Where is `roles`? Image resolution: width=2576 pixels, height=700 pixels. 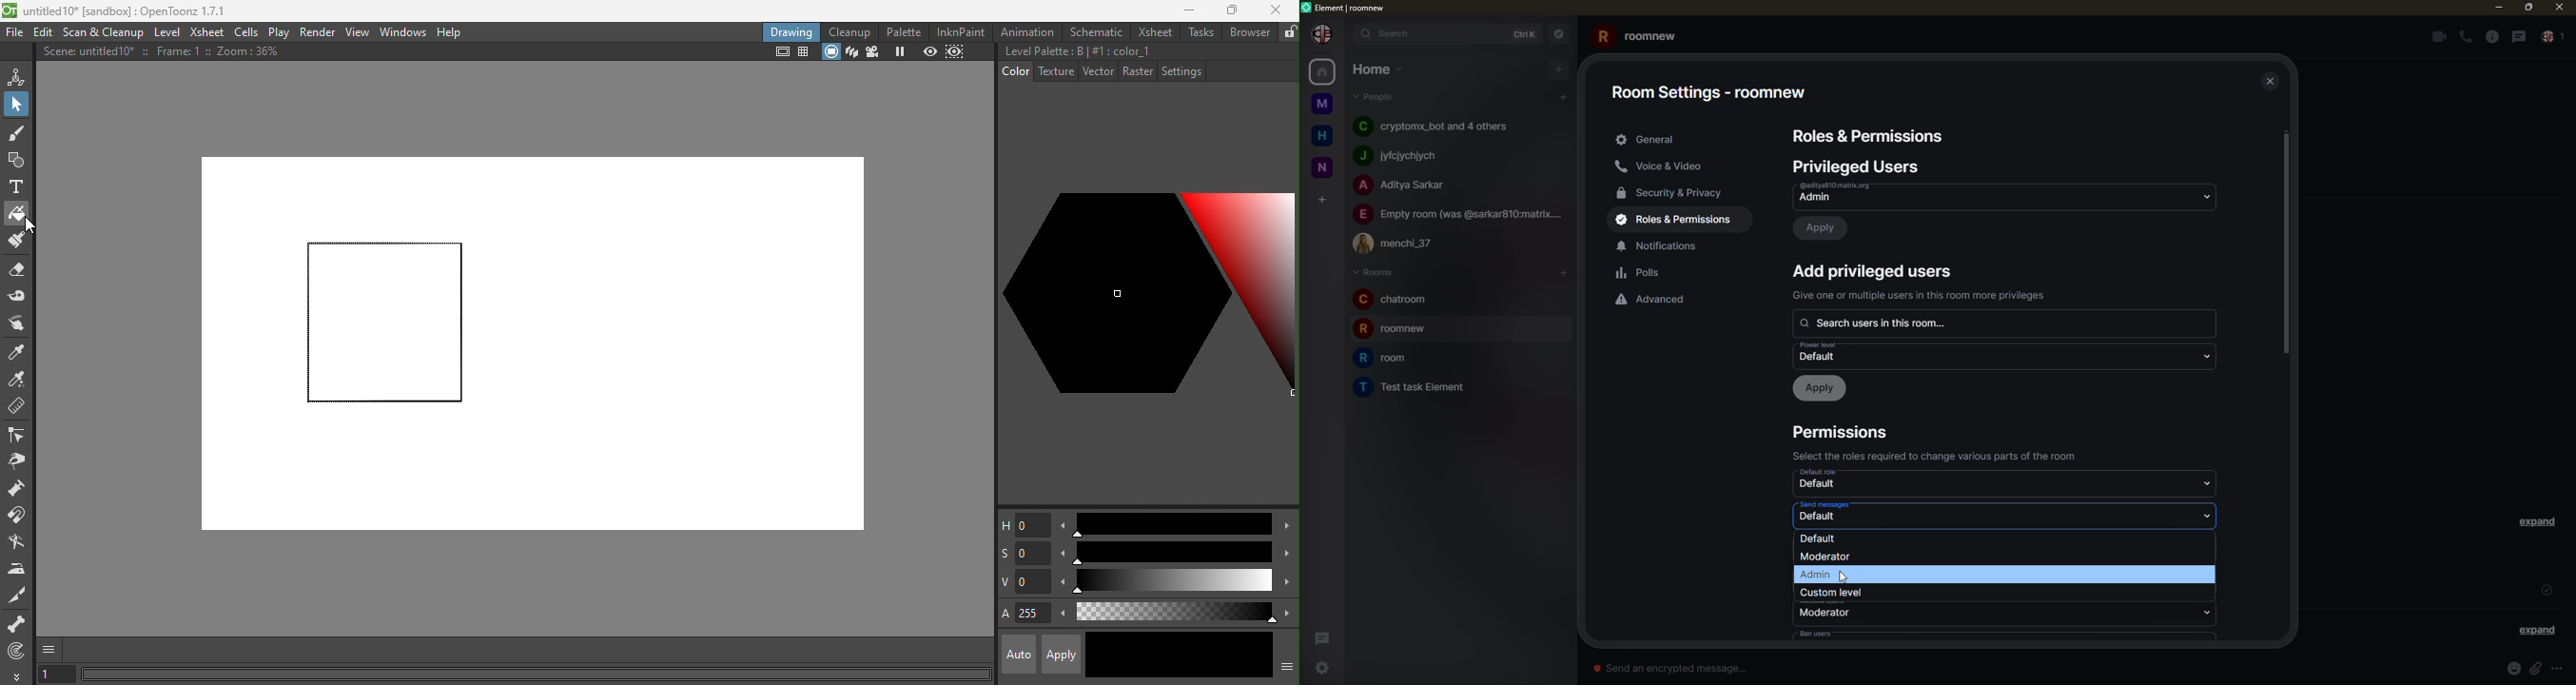
roles is located at coordinates (1679, 220).